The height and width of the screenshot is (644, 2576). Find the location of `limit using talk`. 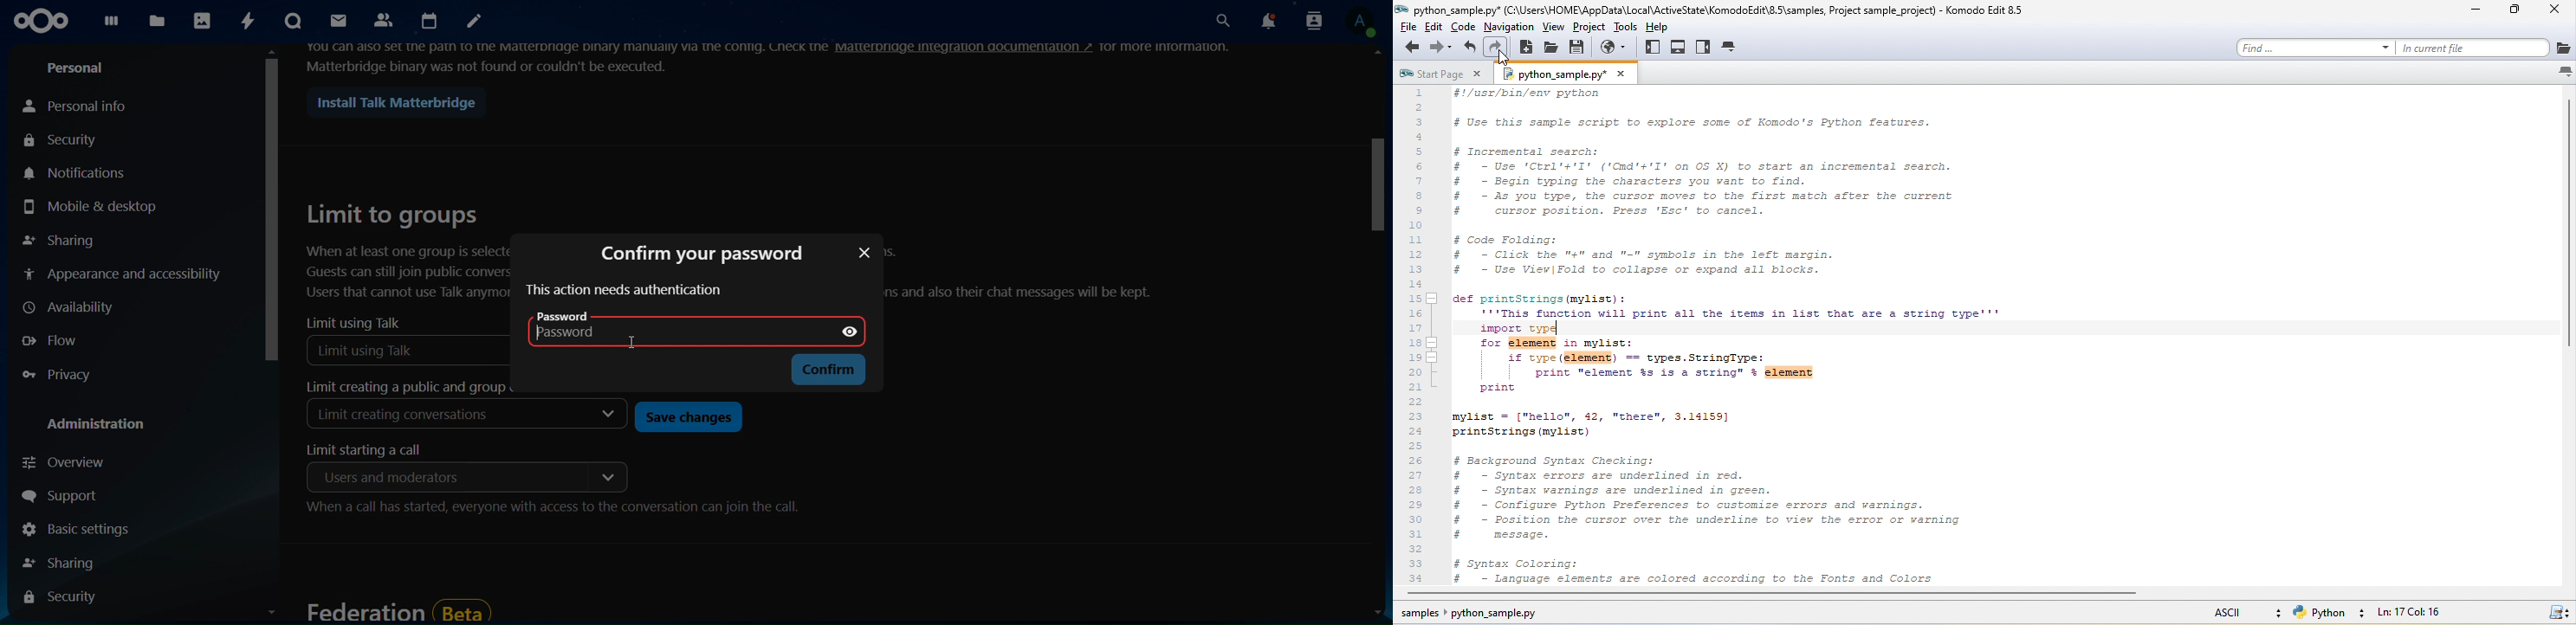

limit using talk is located at coordinates (354, 323).